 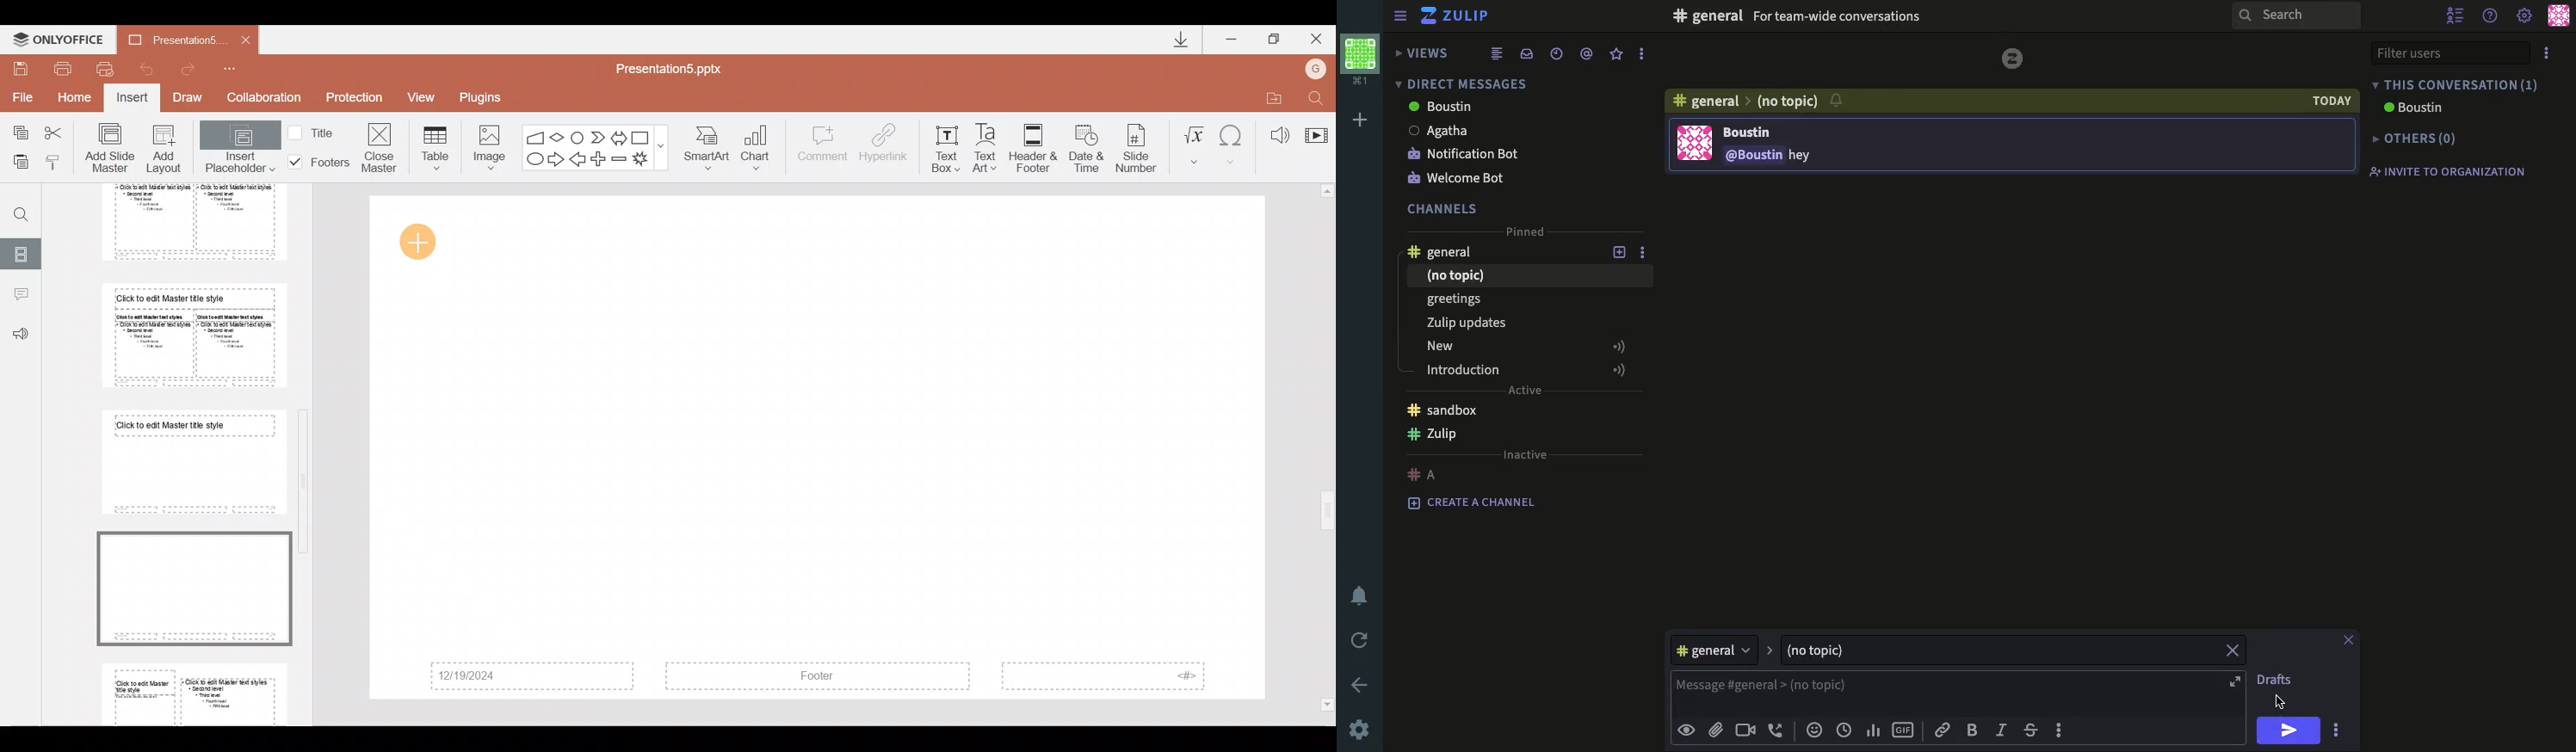 What do you see at coordinates (194, 69) in the screenshot?
I see `Redo` at bounding box center [194, 69].